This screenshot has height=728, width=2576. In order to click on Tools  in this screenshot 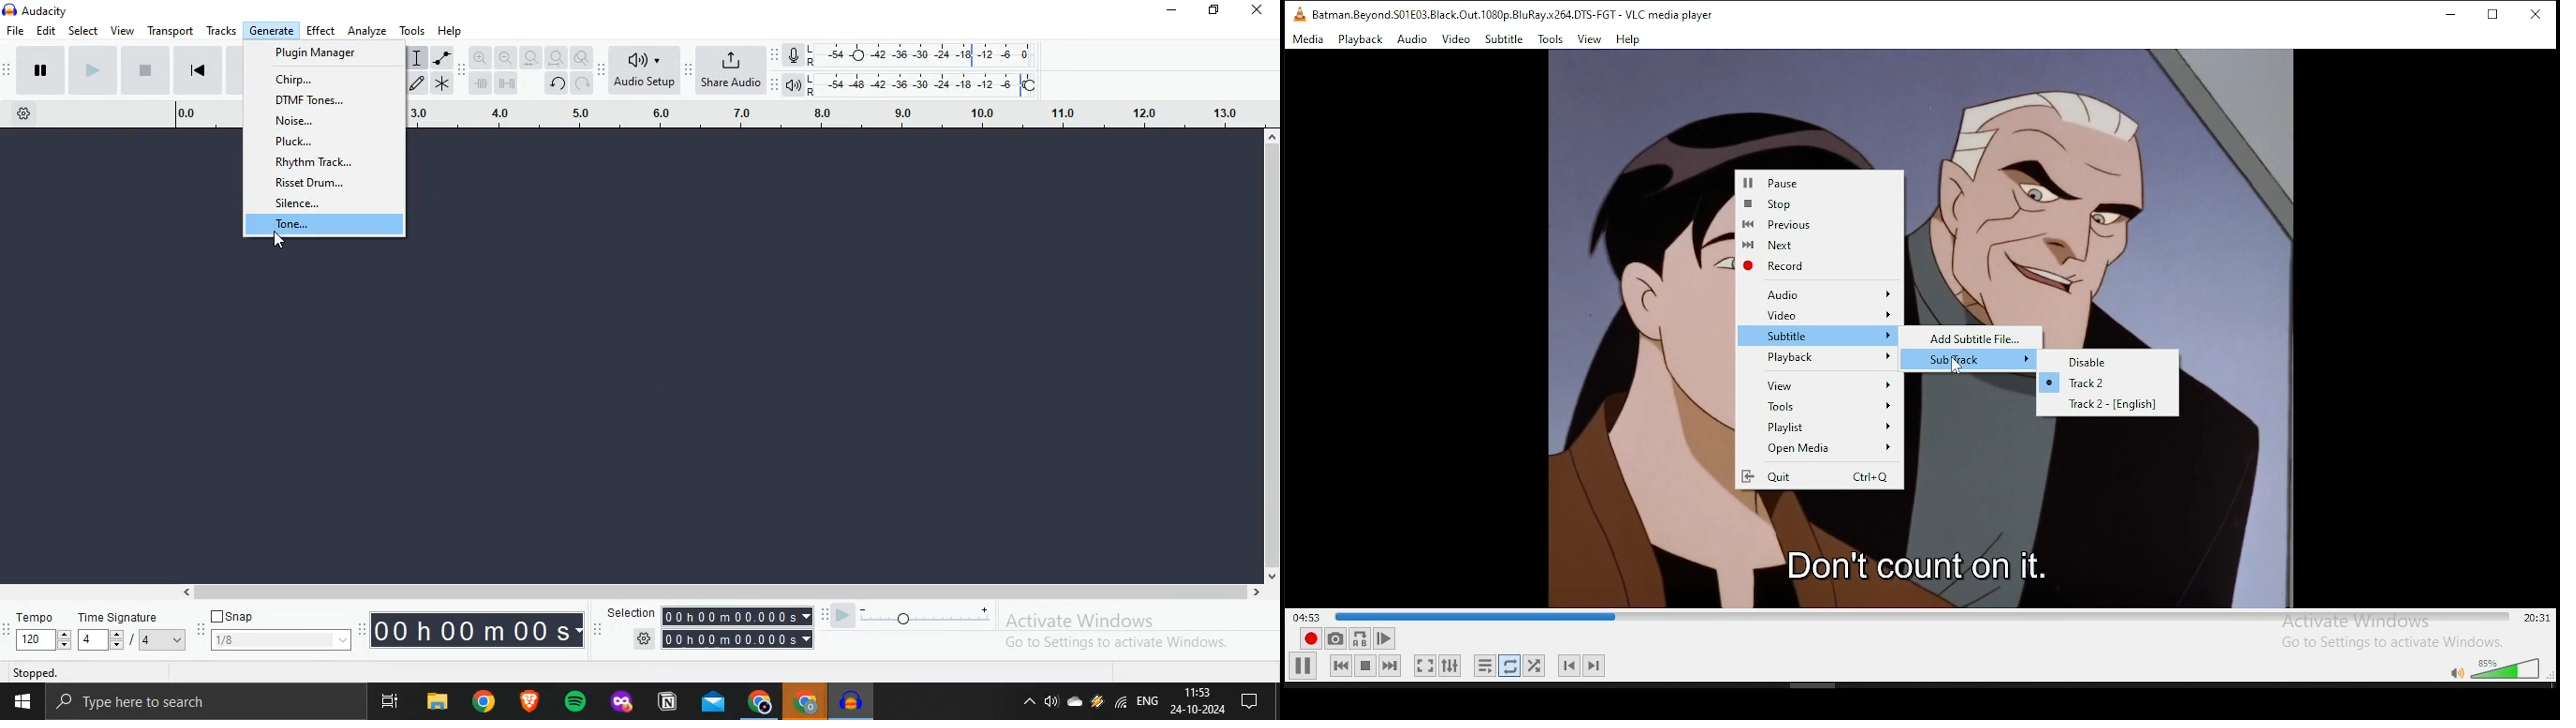, I will do `click(1828, 408)`.